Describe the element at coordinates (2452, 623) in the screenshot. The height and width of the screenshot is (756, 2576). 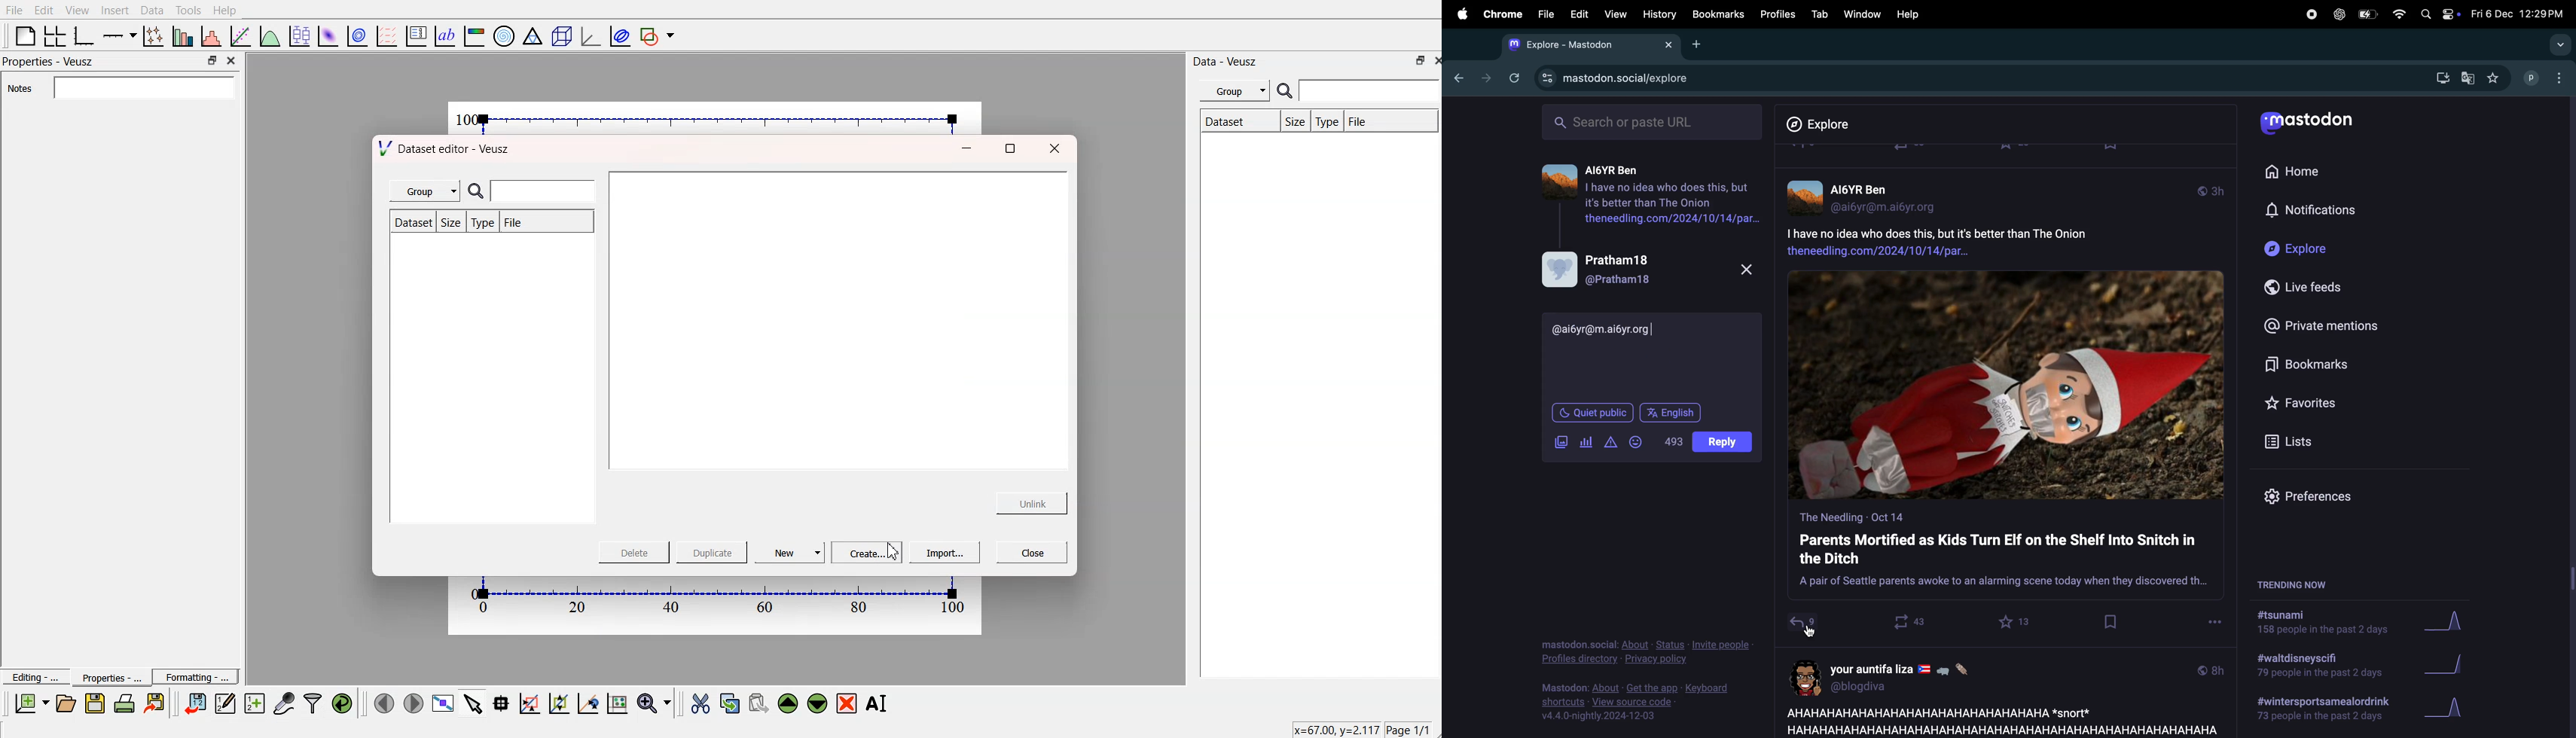
I see `graph` at that location.